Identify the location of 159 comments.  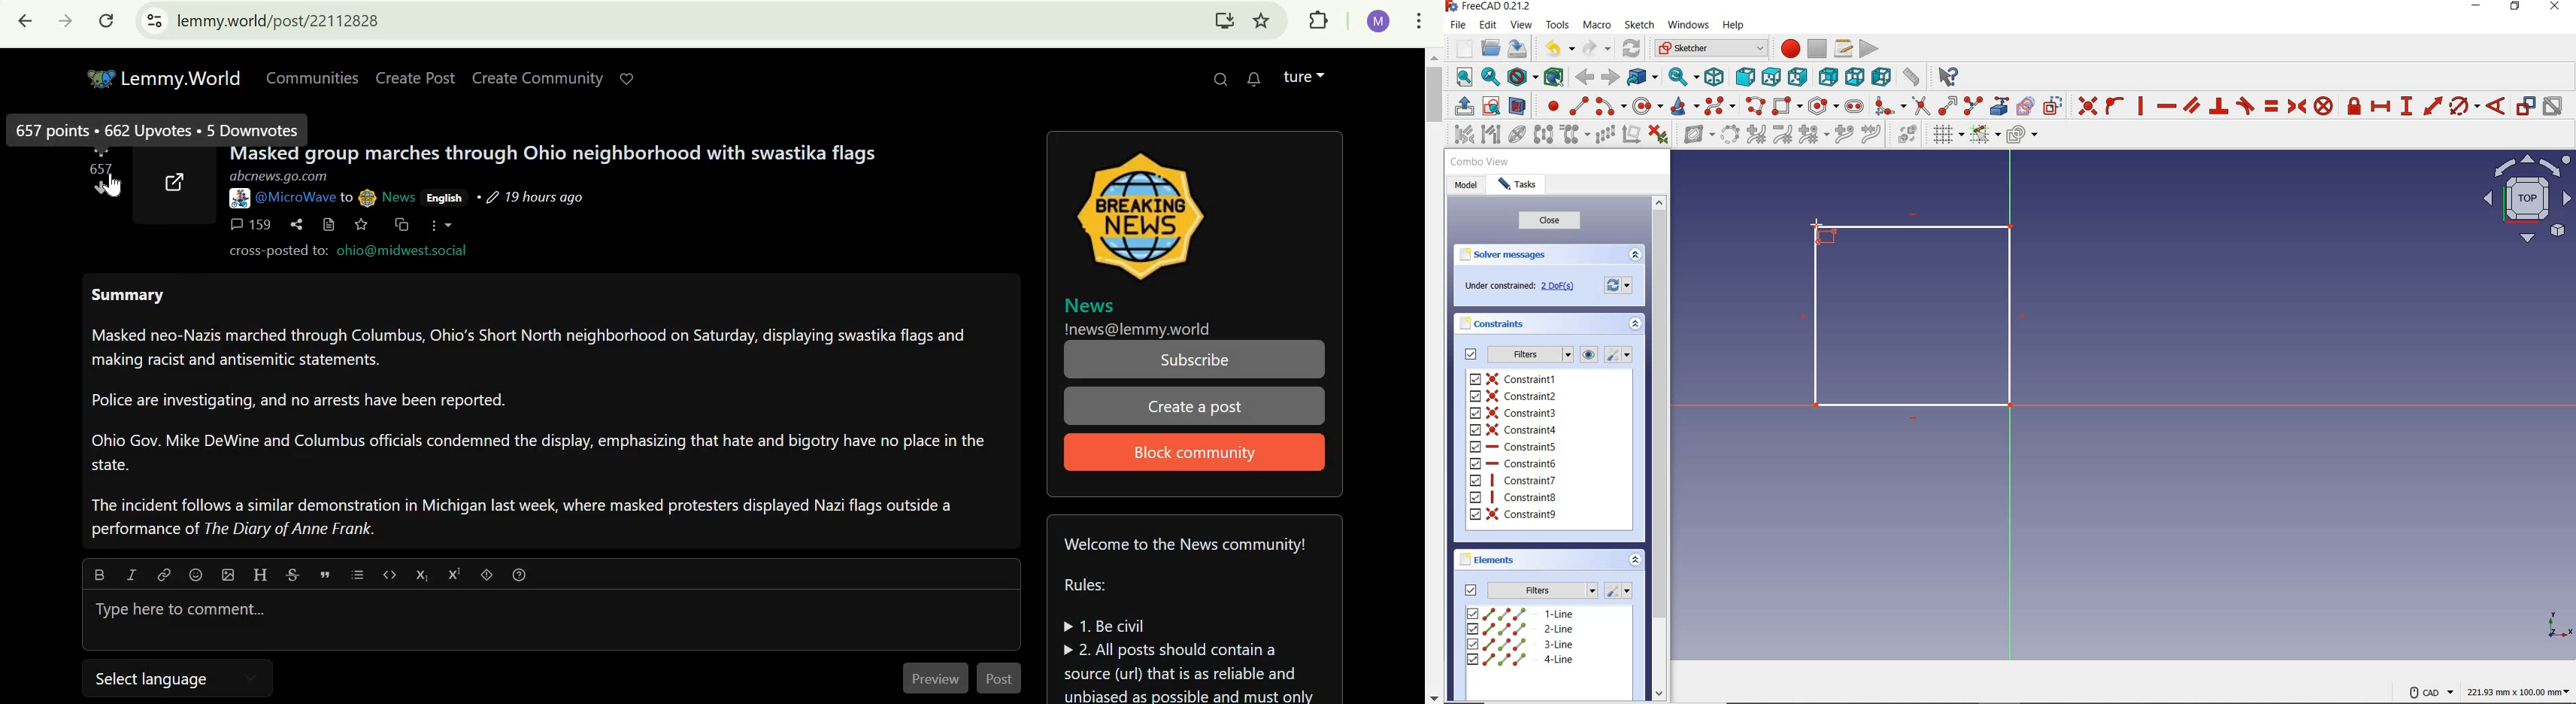
(245, 224).